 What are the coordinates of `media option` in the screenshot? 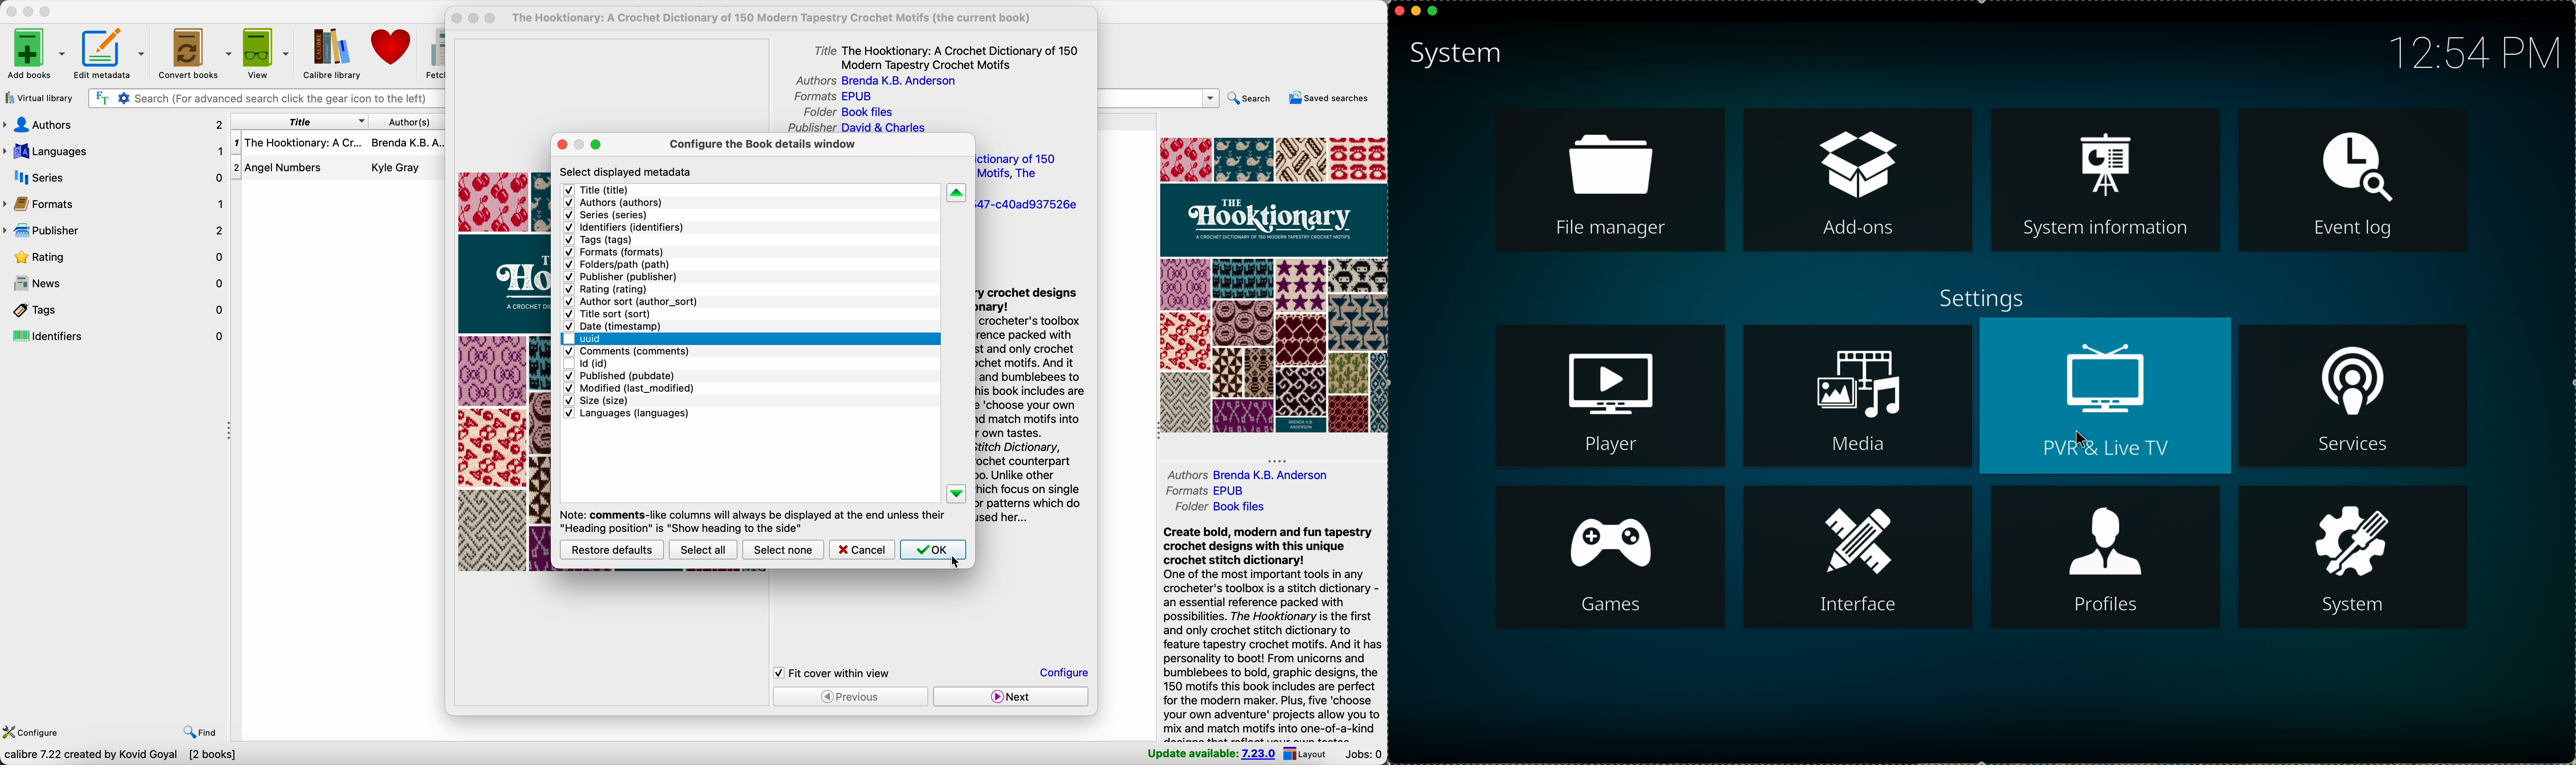 It's located at (1858, 397).